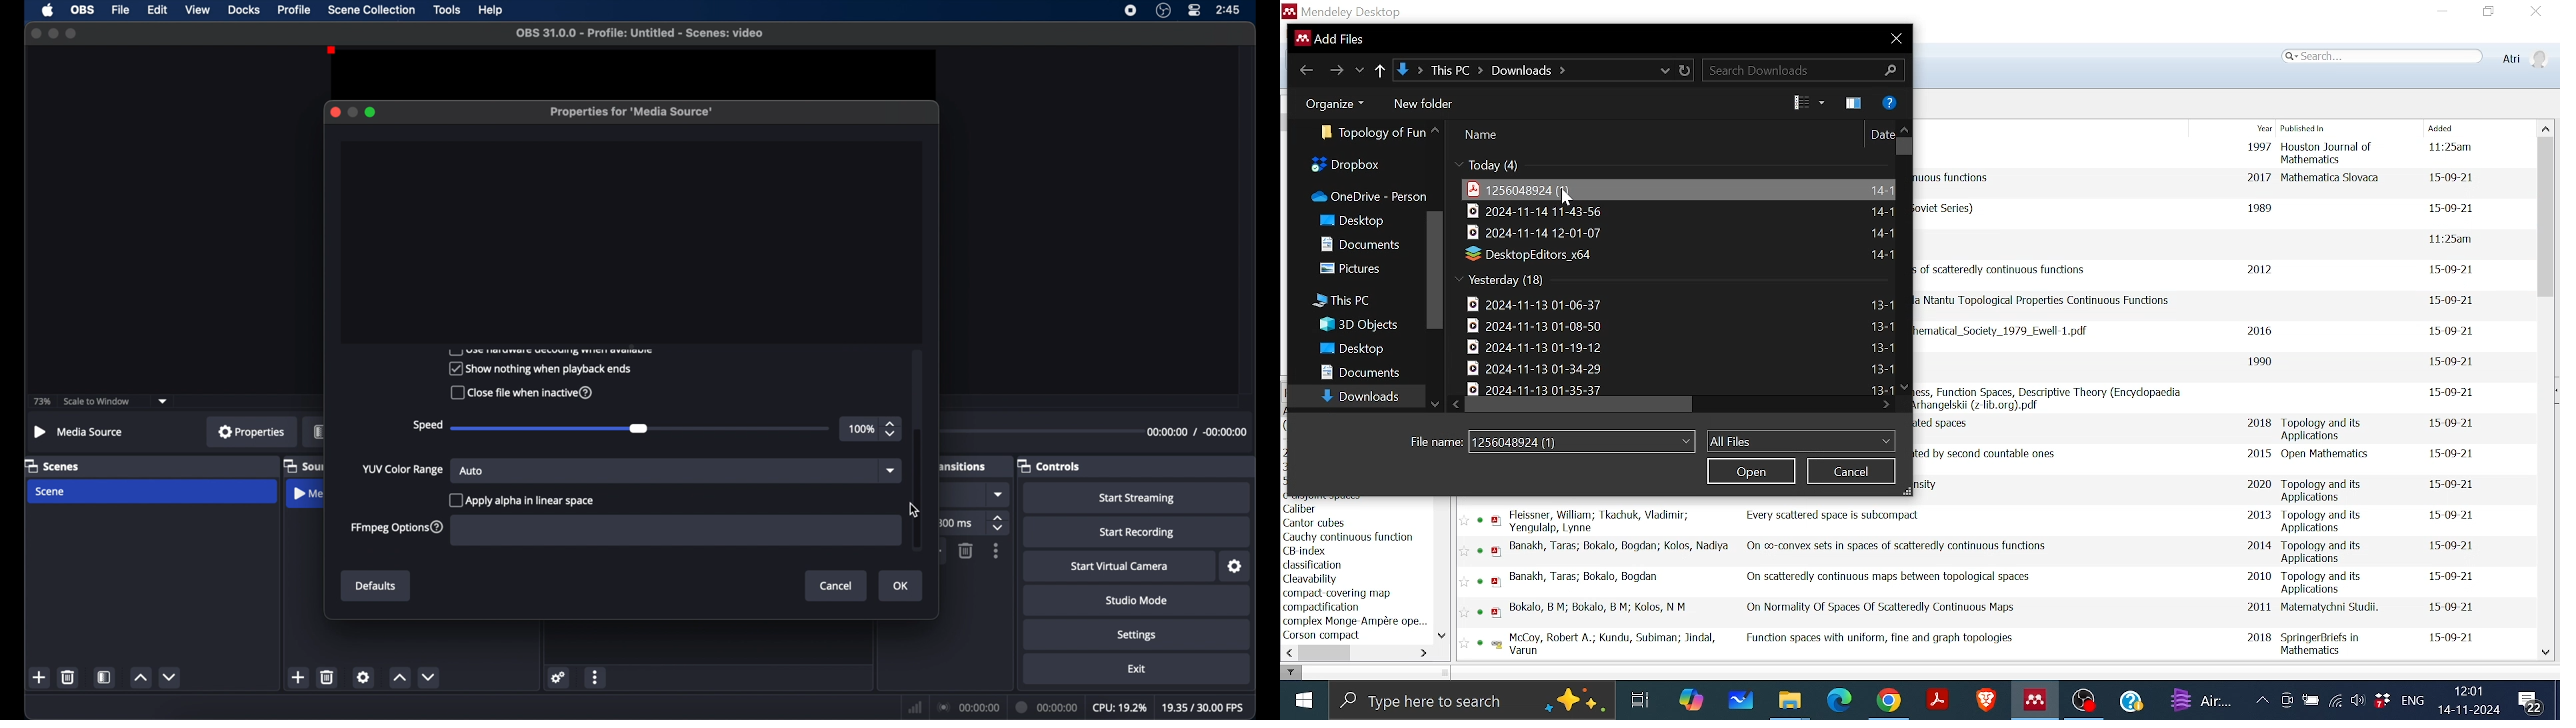 This screenshot has width=2576, height=728. What do you see at coordinates (903, 587) in the screenshot?
I see `ok` at bounding box center [903, 587].